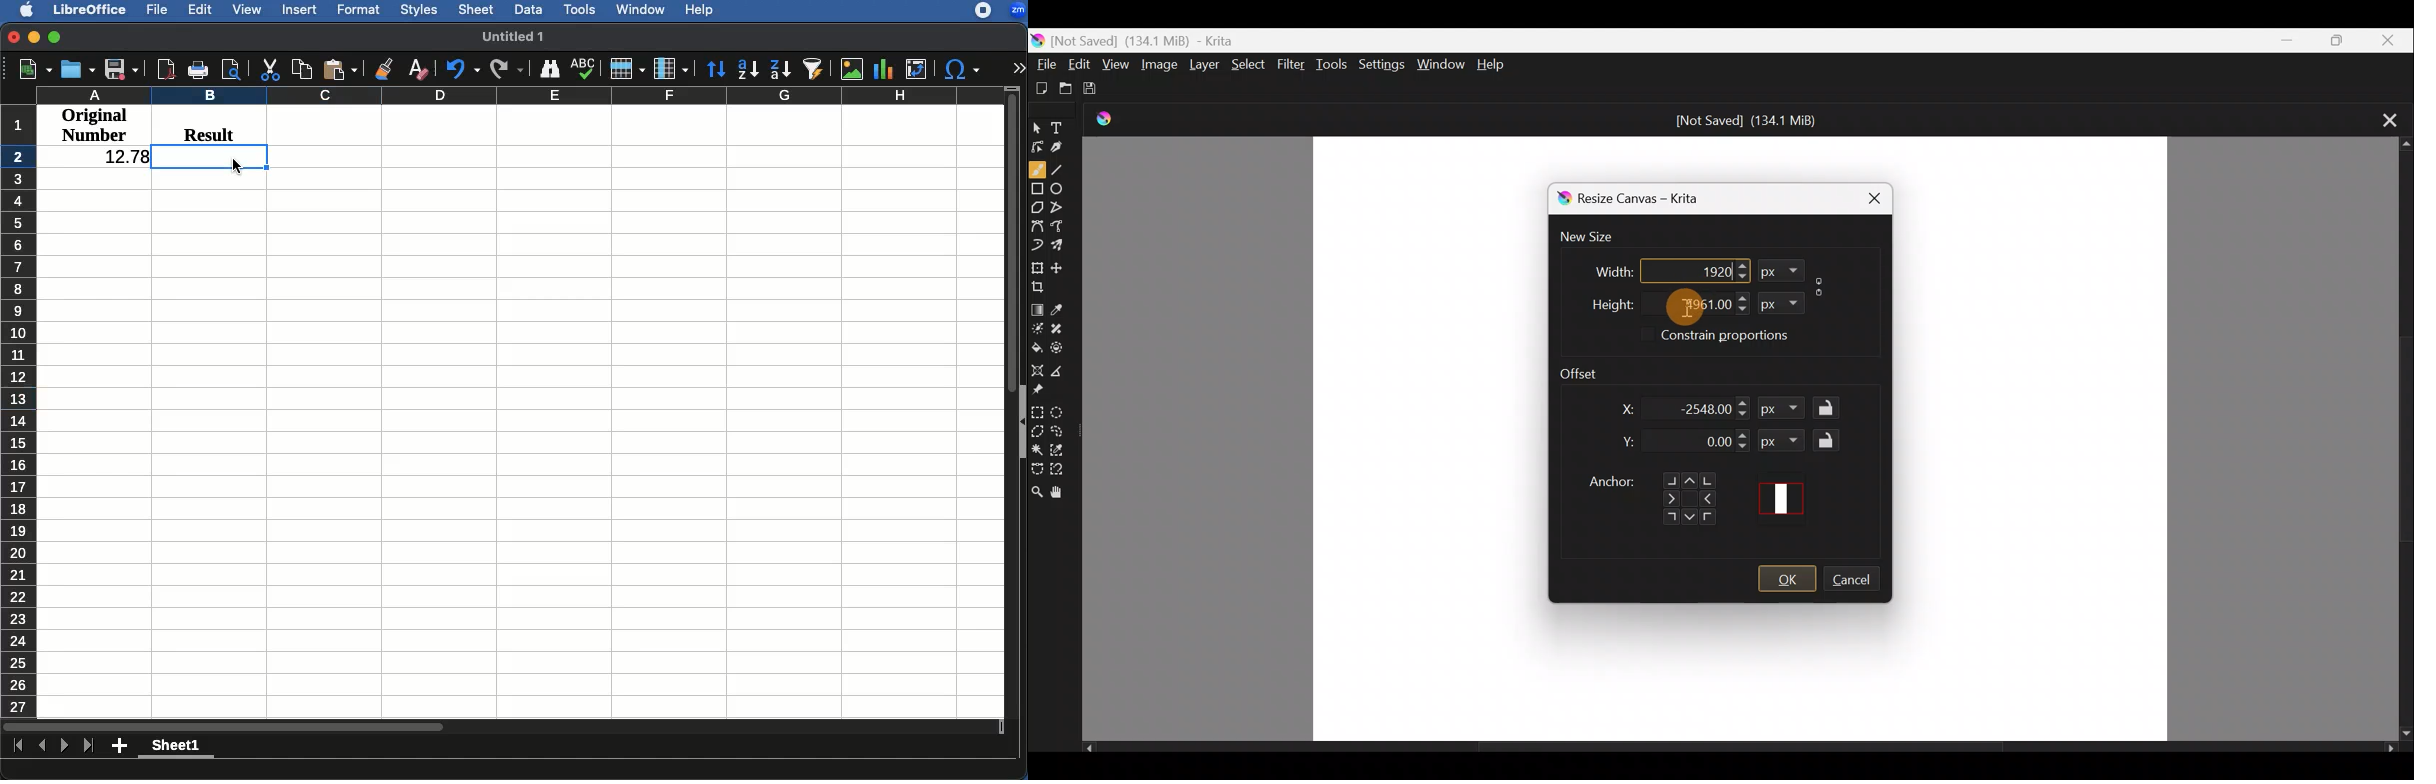 The width and height of the screenshot is (2436, 784). Describe the element at coordinates (165, 68) in the screenshot. I see `Pdf` at that location.